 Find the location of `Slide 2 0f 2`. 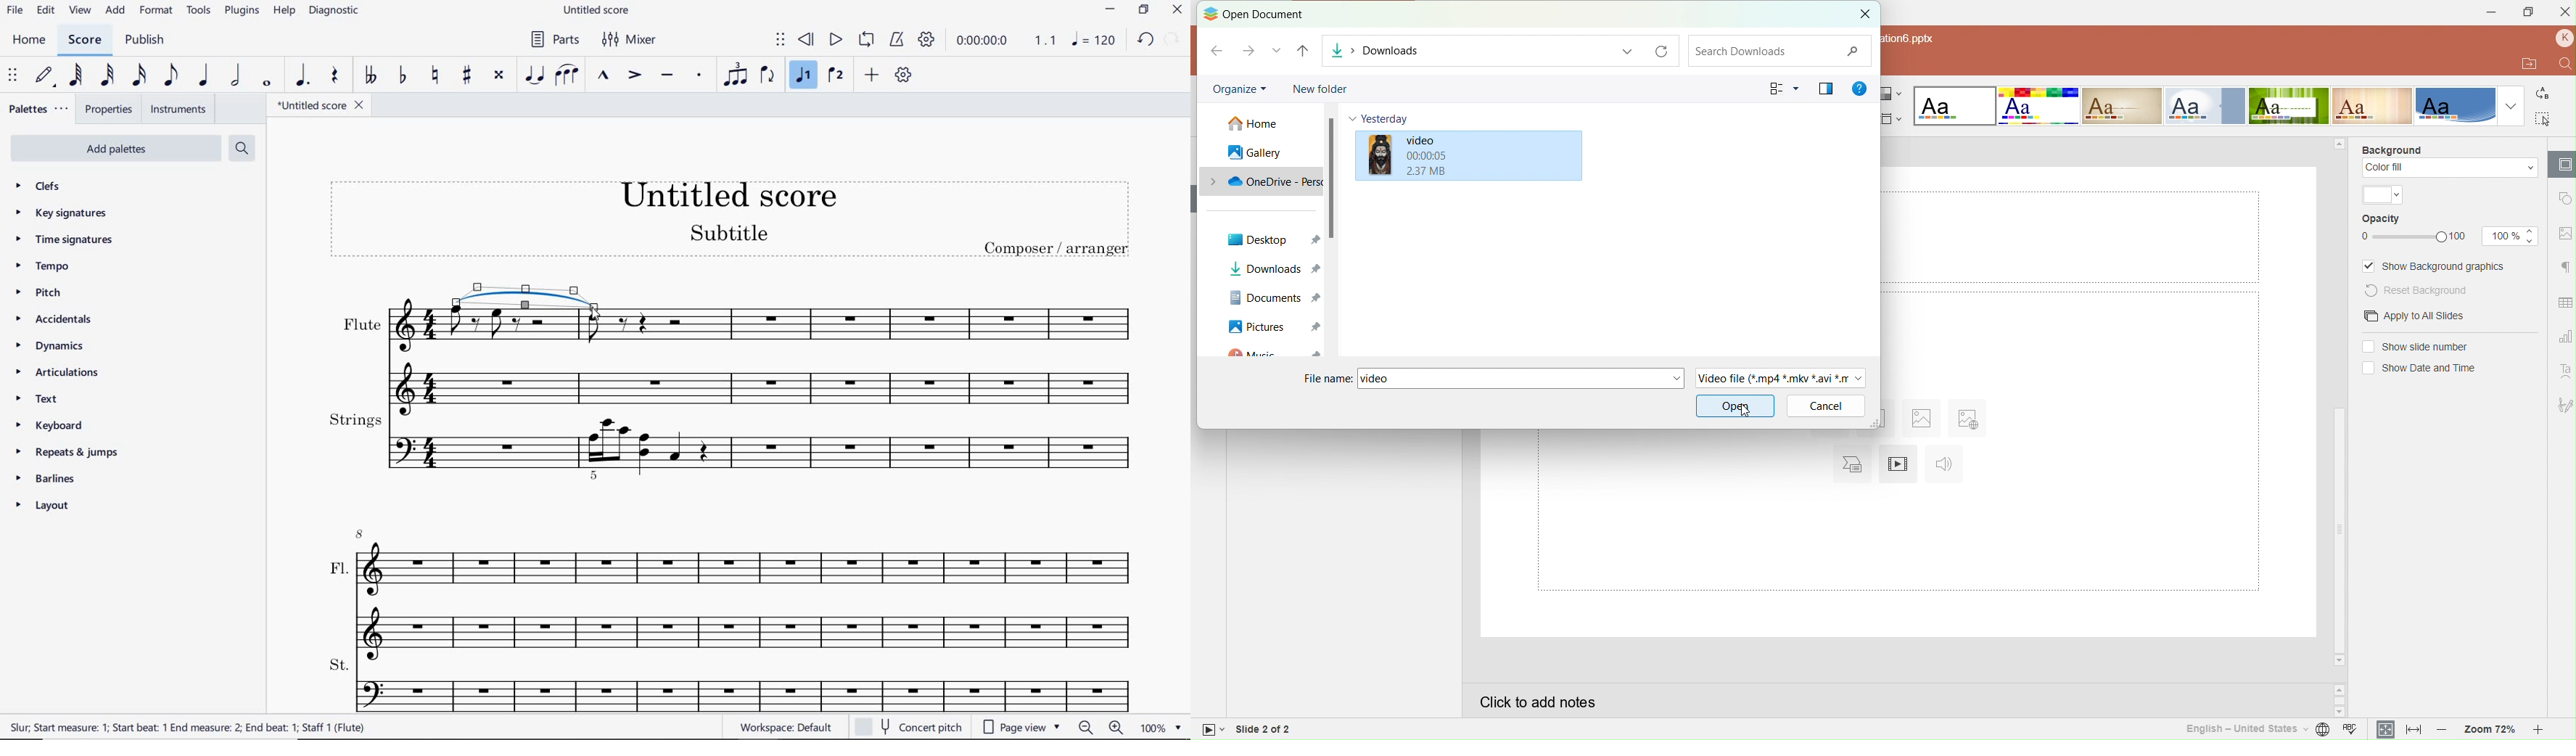

Slide 2 0f 2 is located at coordinates (1290, 729).